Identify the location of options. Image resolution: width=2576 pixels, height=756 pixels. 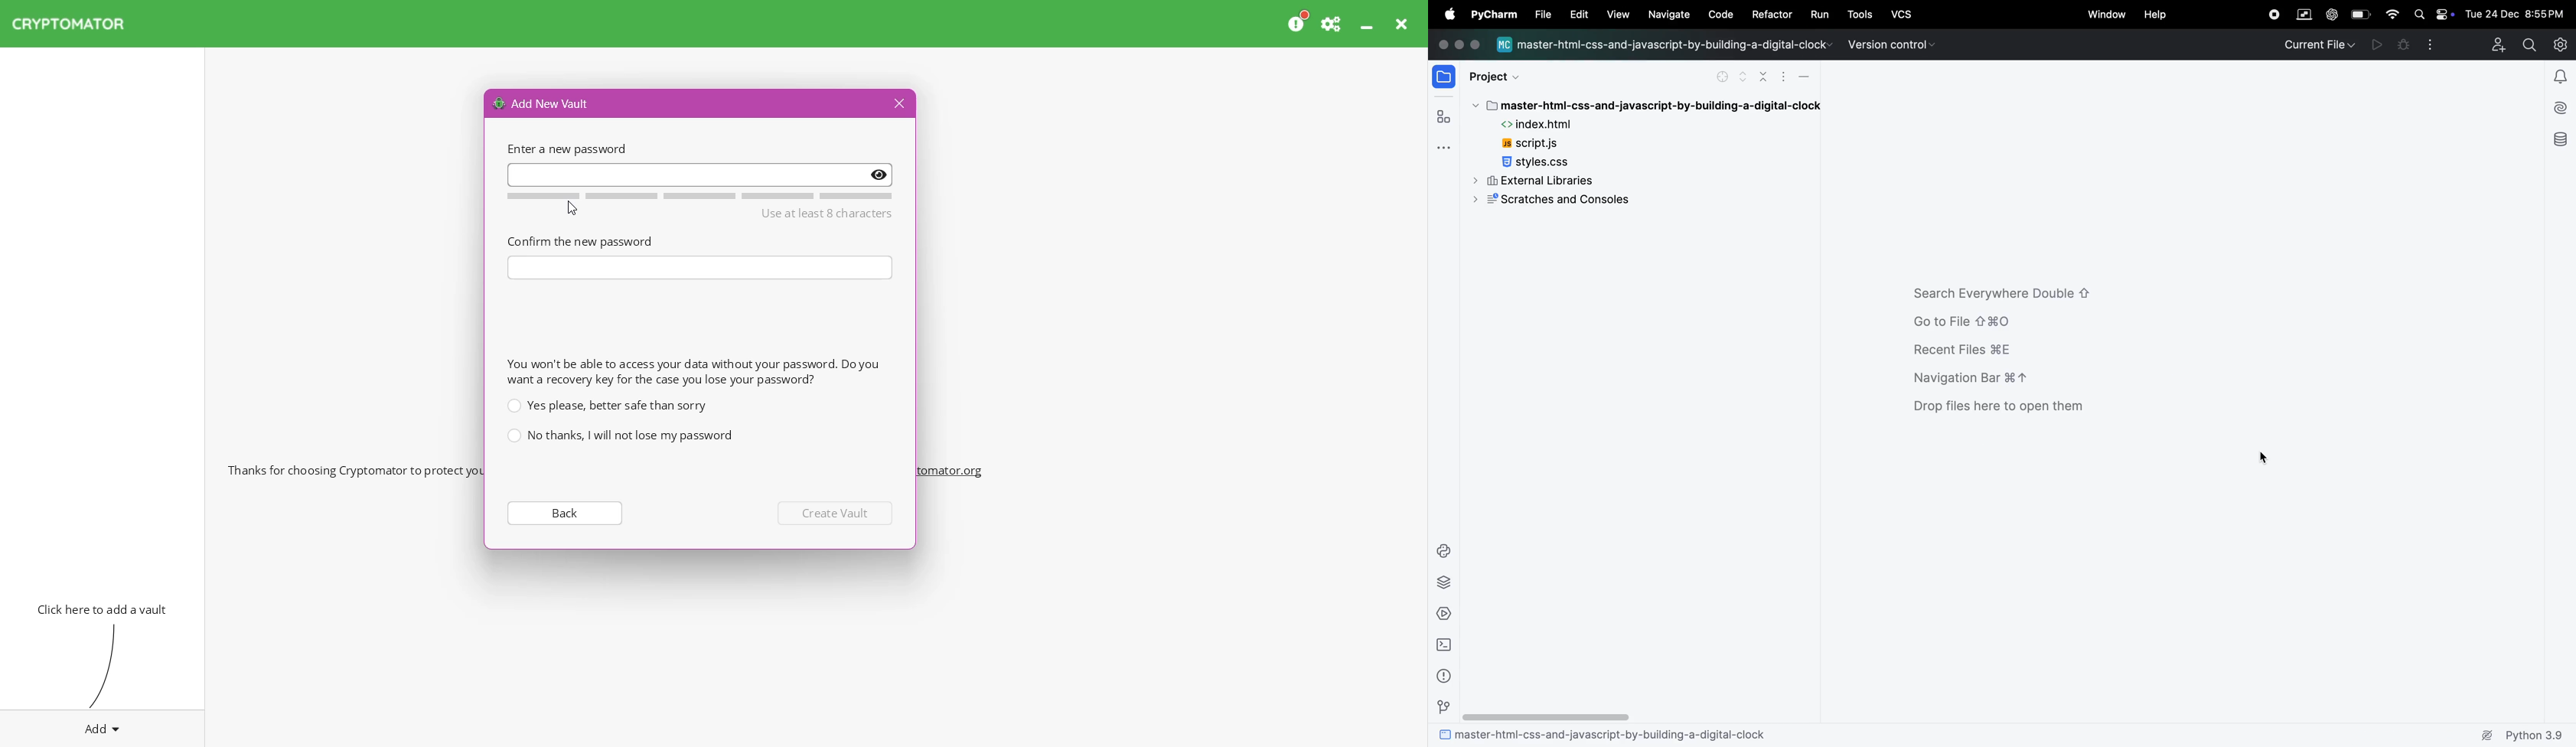
(2433, 44).